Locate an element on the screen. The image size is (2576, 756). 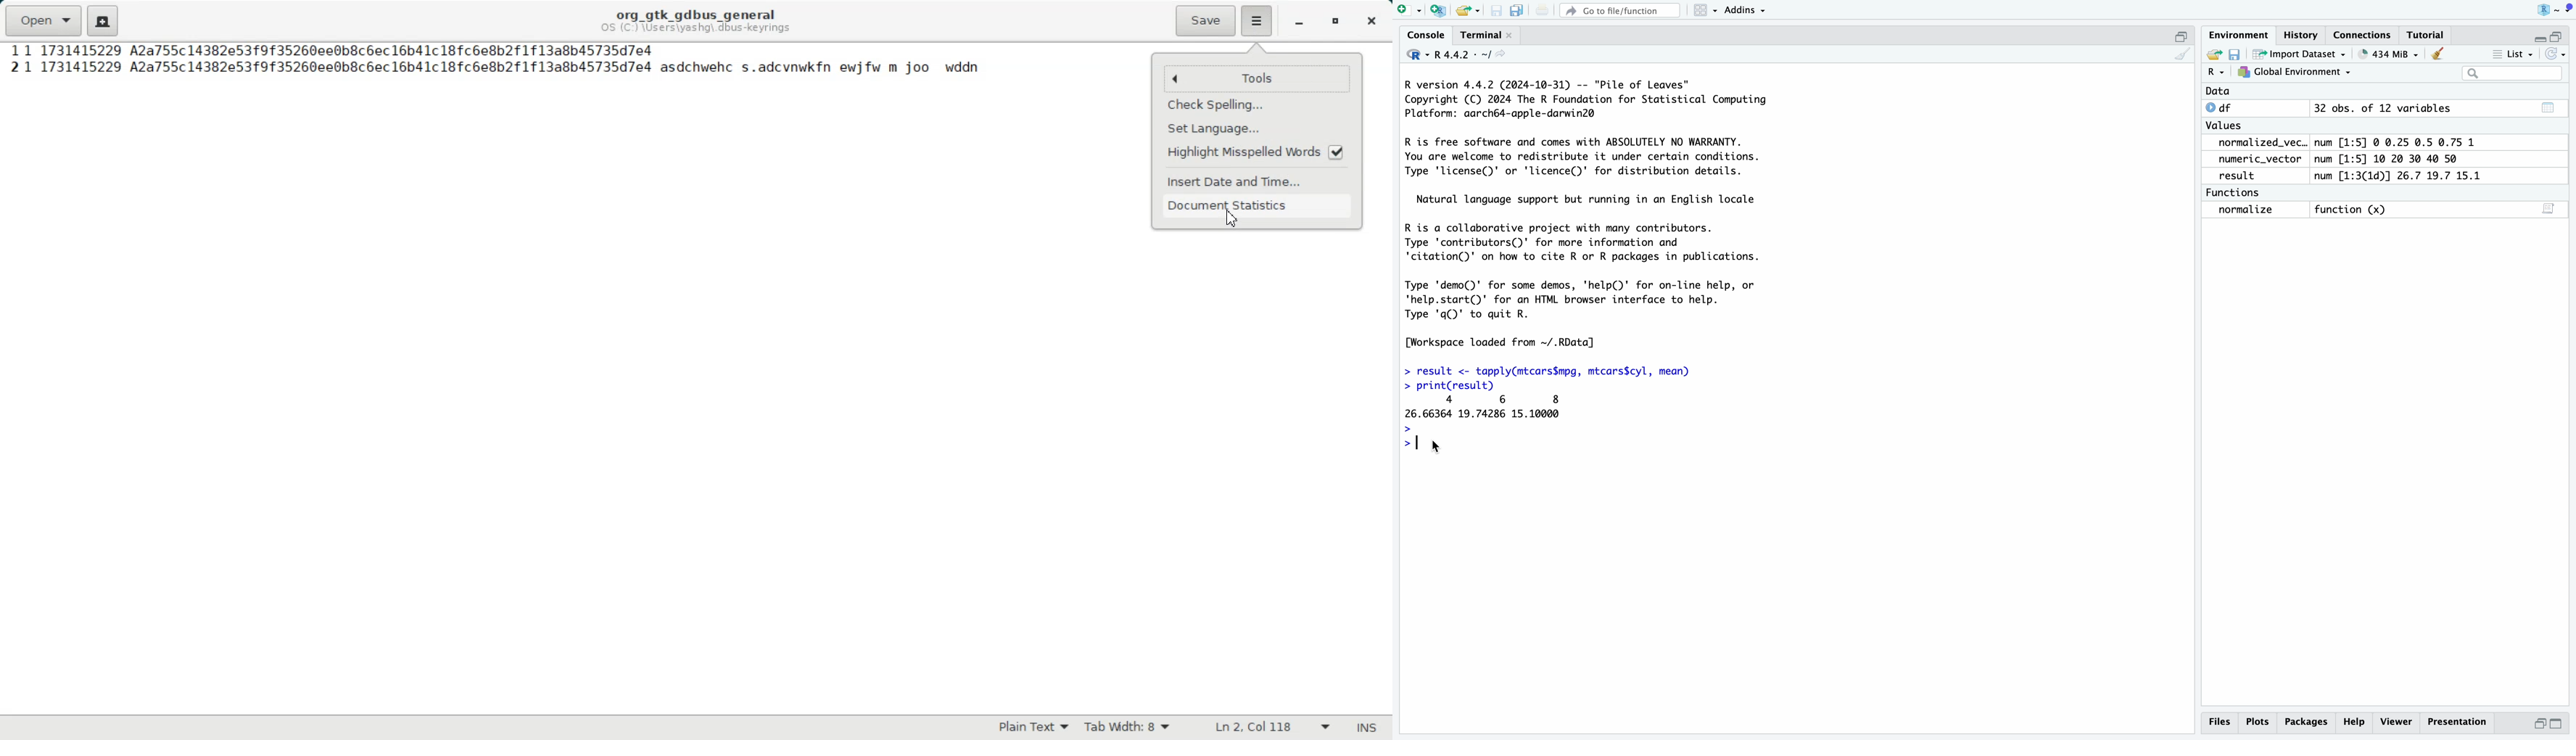
History is located at coordinates (2301, 35).